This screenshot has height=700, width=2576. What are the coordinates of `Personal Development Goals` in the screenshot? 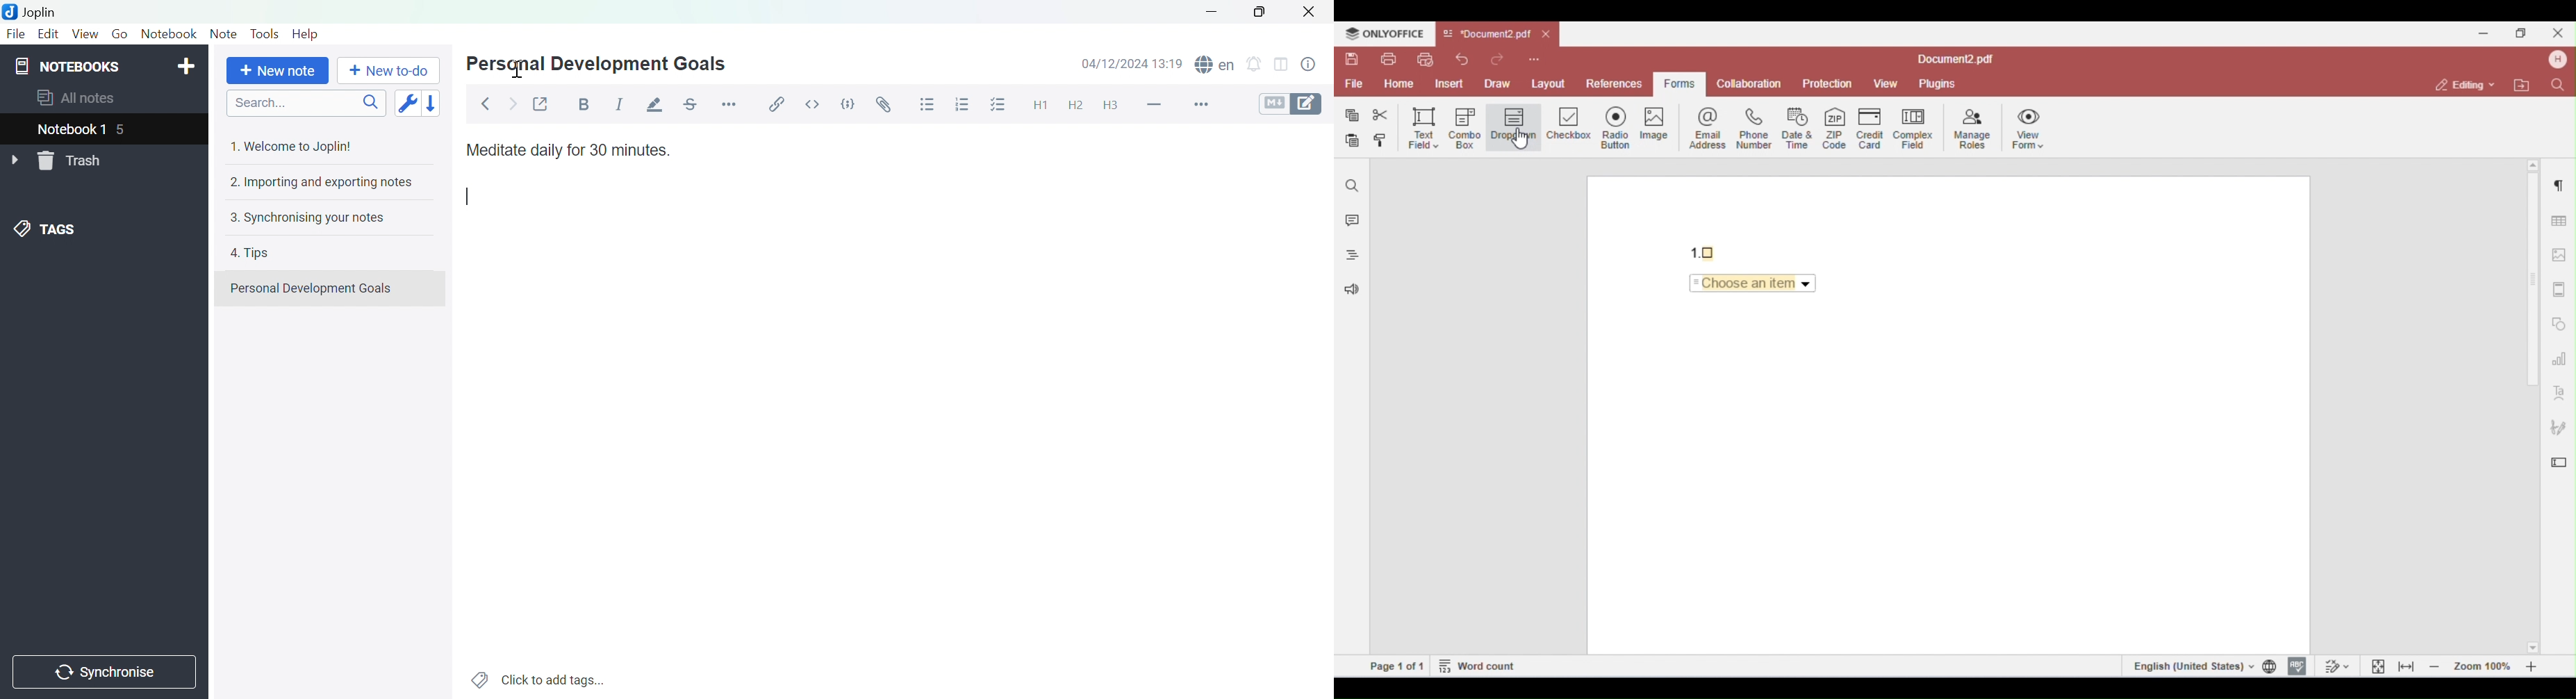 It's located at (604, 63).